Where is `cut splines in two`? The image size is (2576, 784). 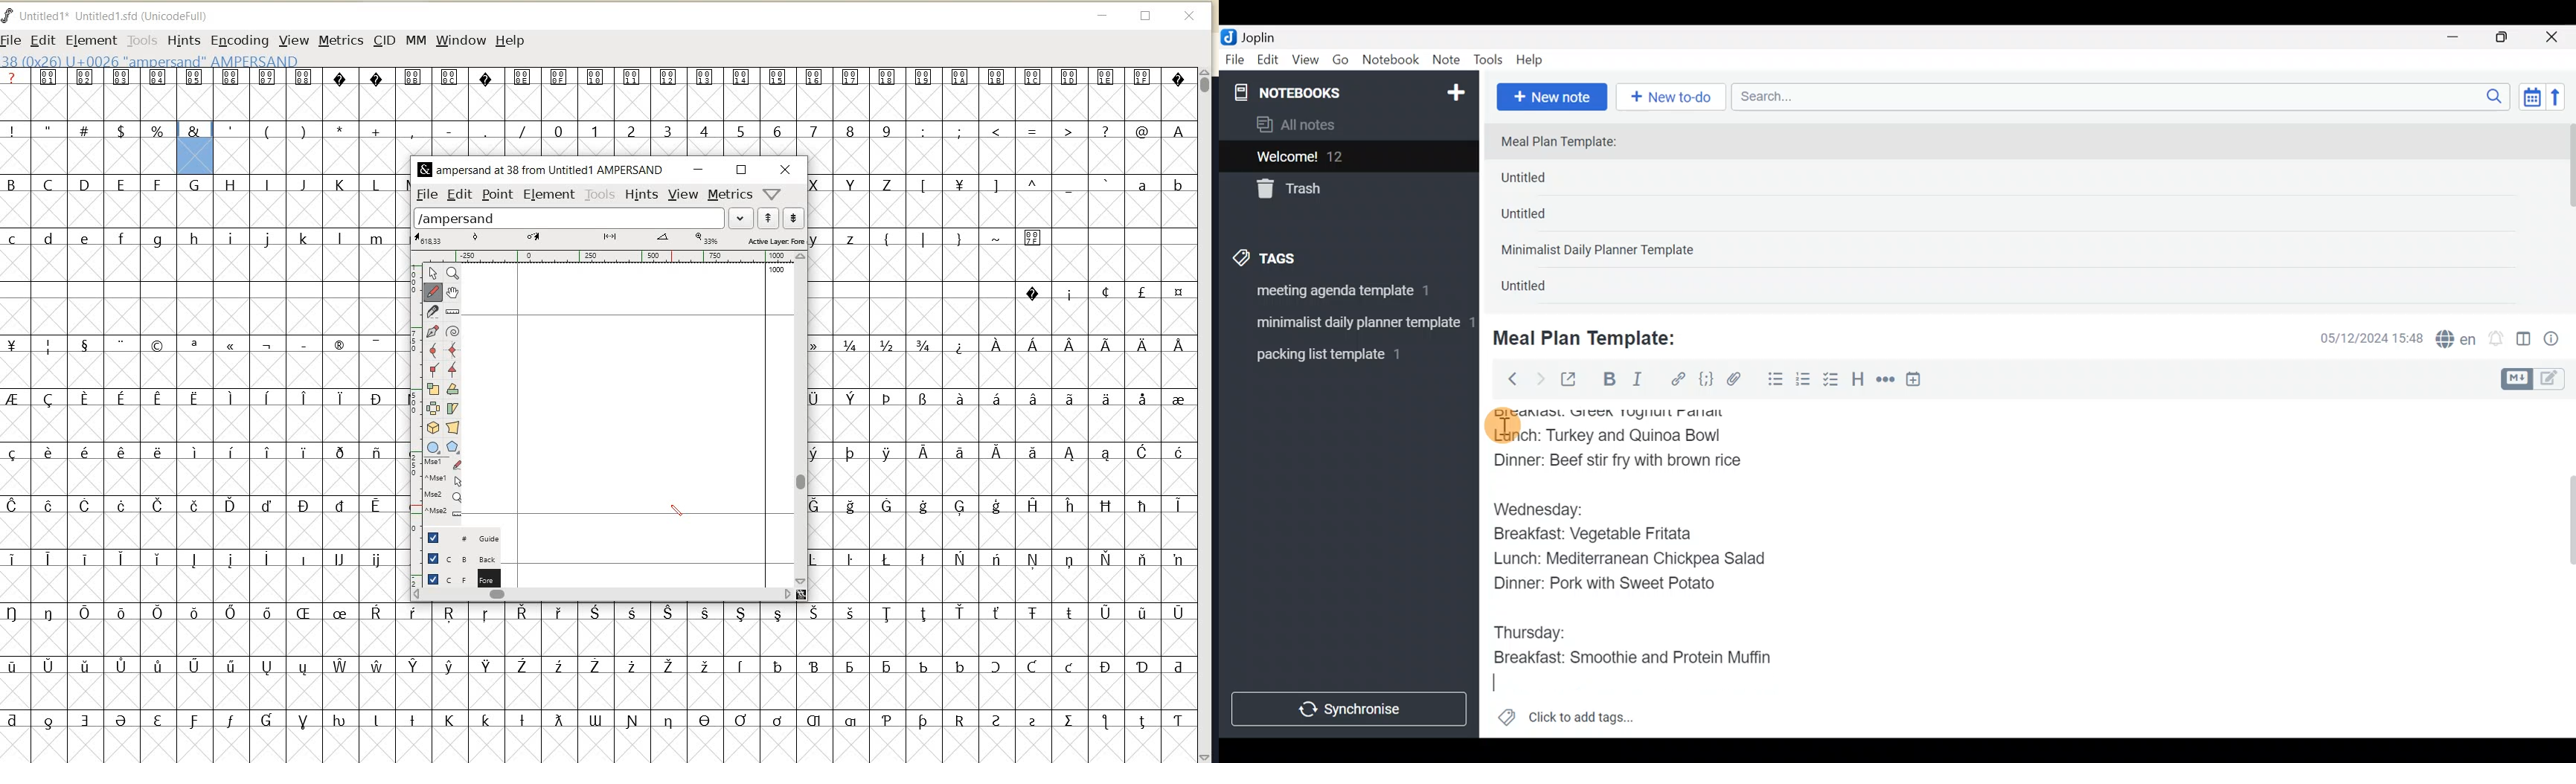
cut splines in two is located at coordinates (432, 312).